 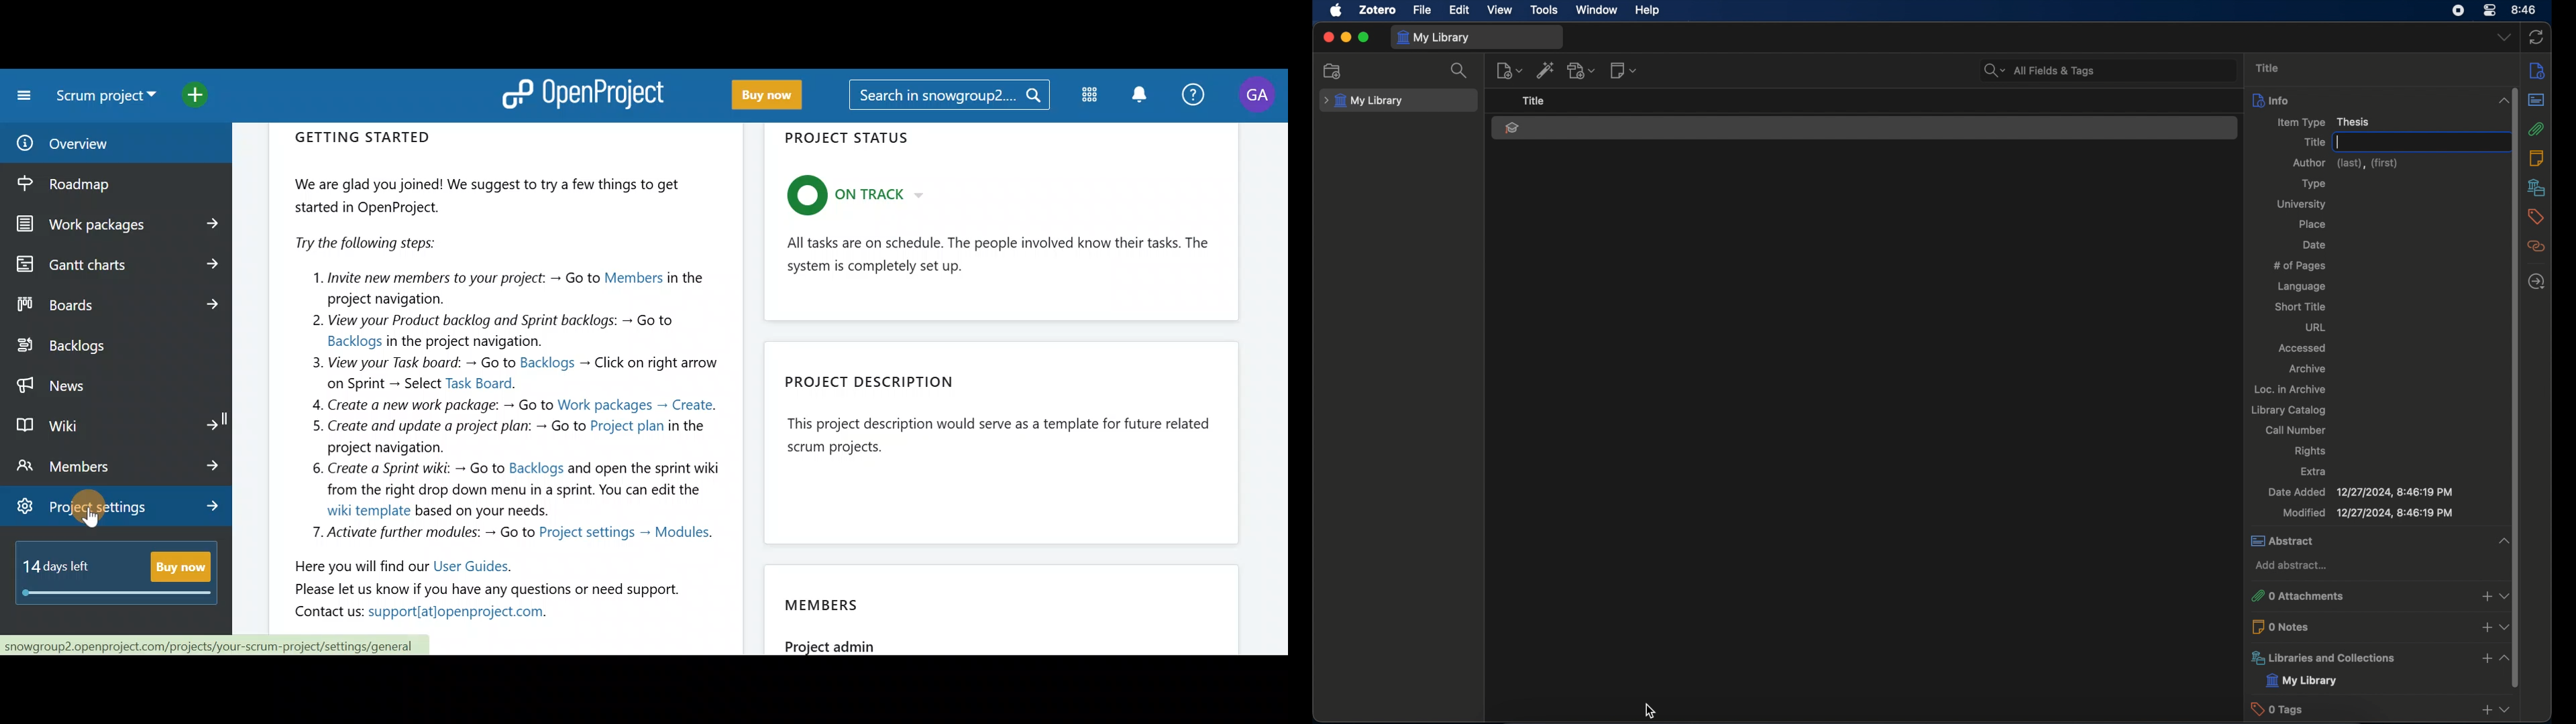 What do you see at coordinates (2367, 514) in the screenshot?
I see `modified` at bounding box center [2367, 514].